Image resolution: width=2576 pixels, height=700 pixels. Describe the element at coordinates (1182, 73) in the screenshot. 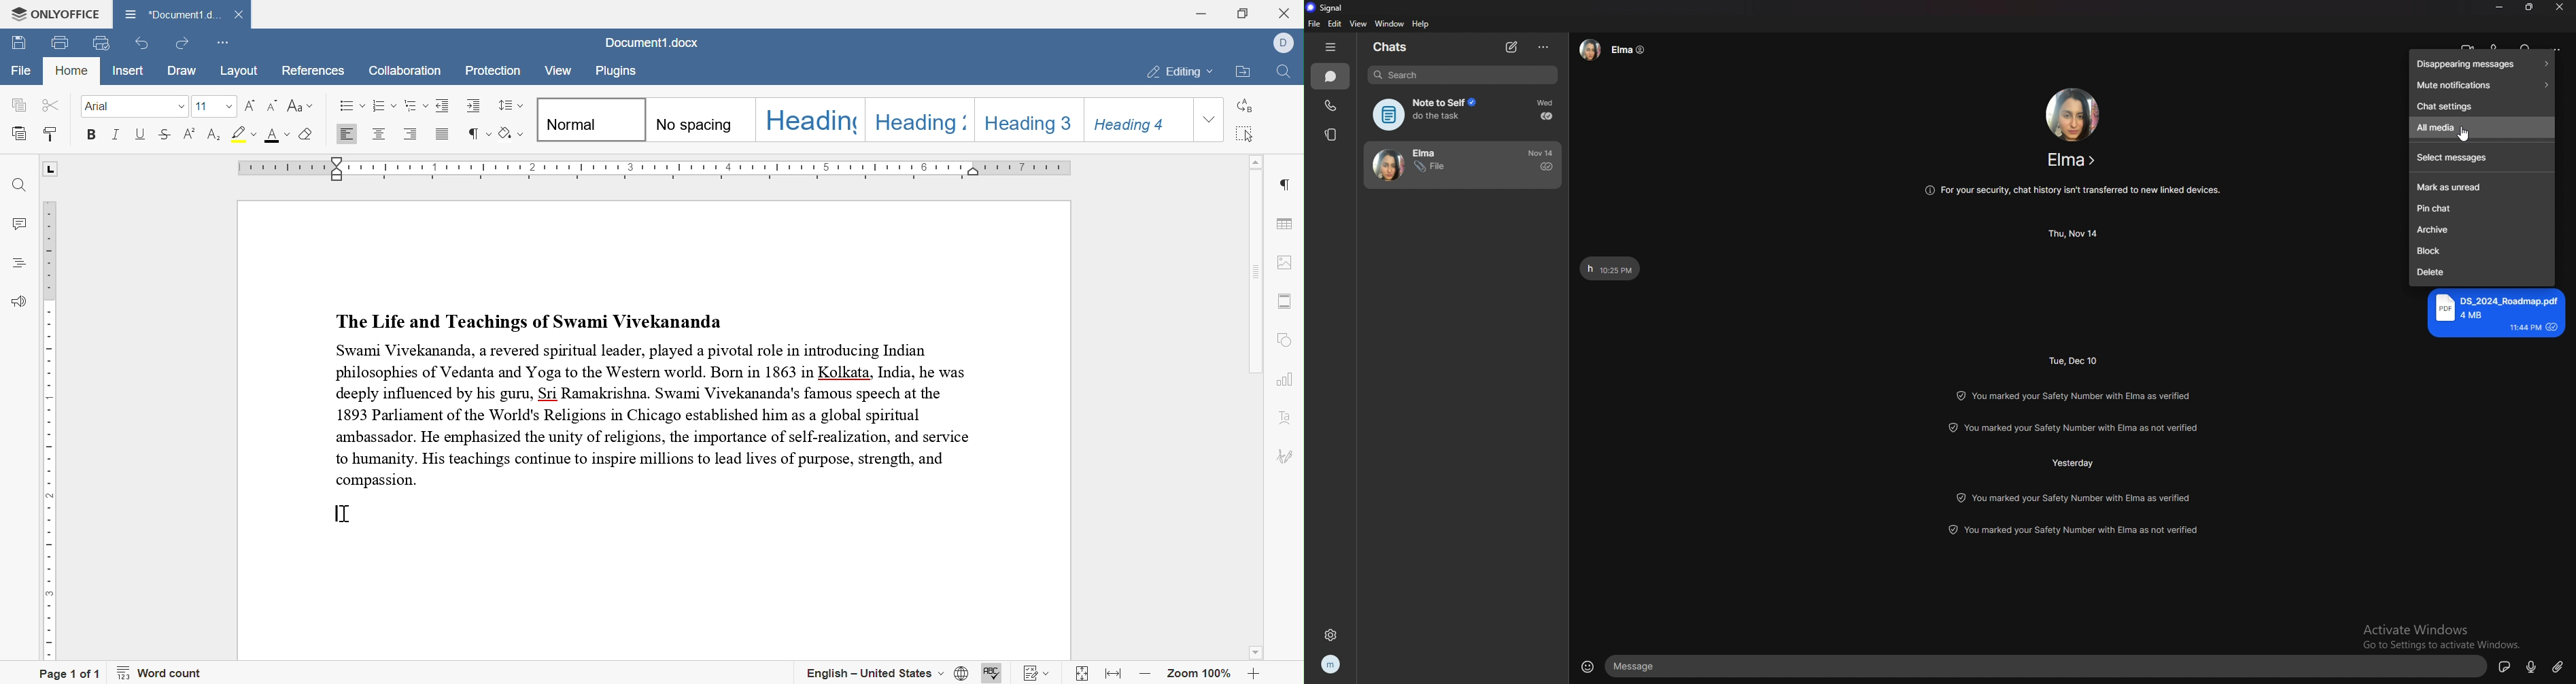

I see `editing` at that location.